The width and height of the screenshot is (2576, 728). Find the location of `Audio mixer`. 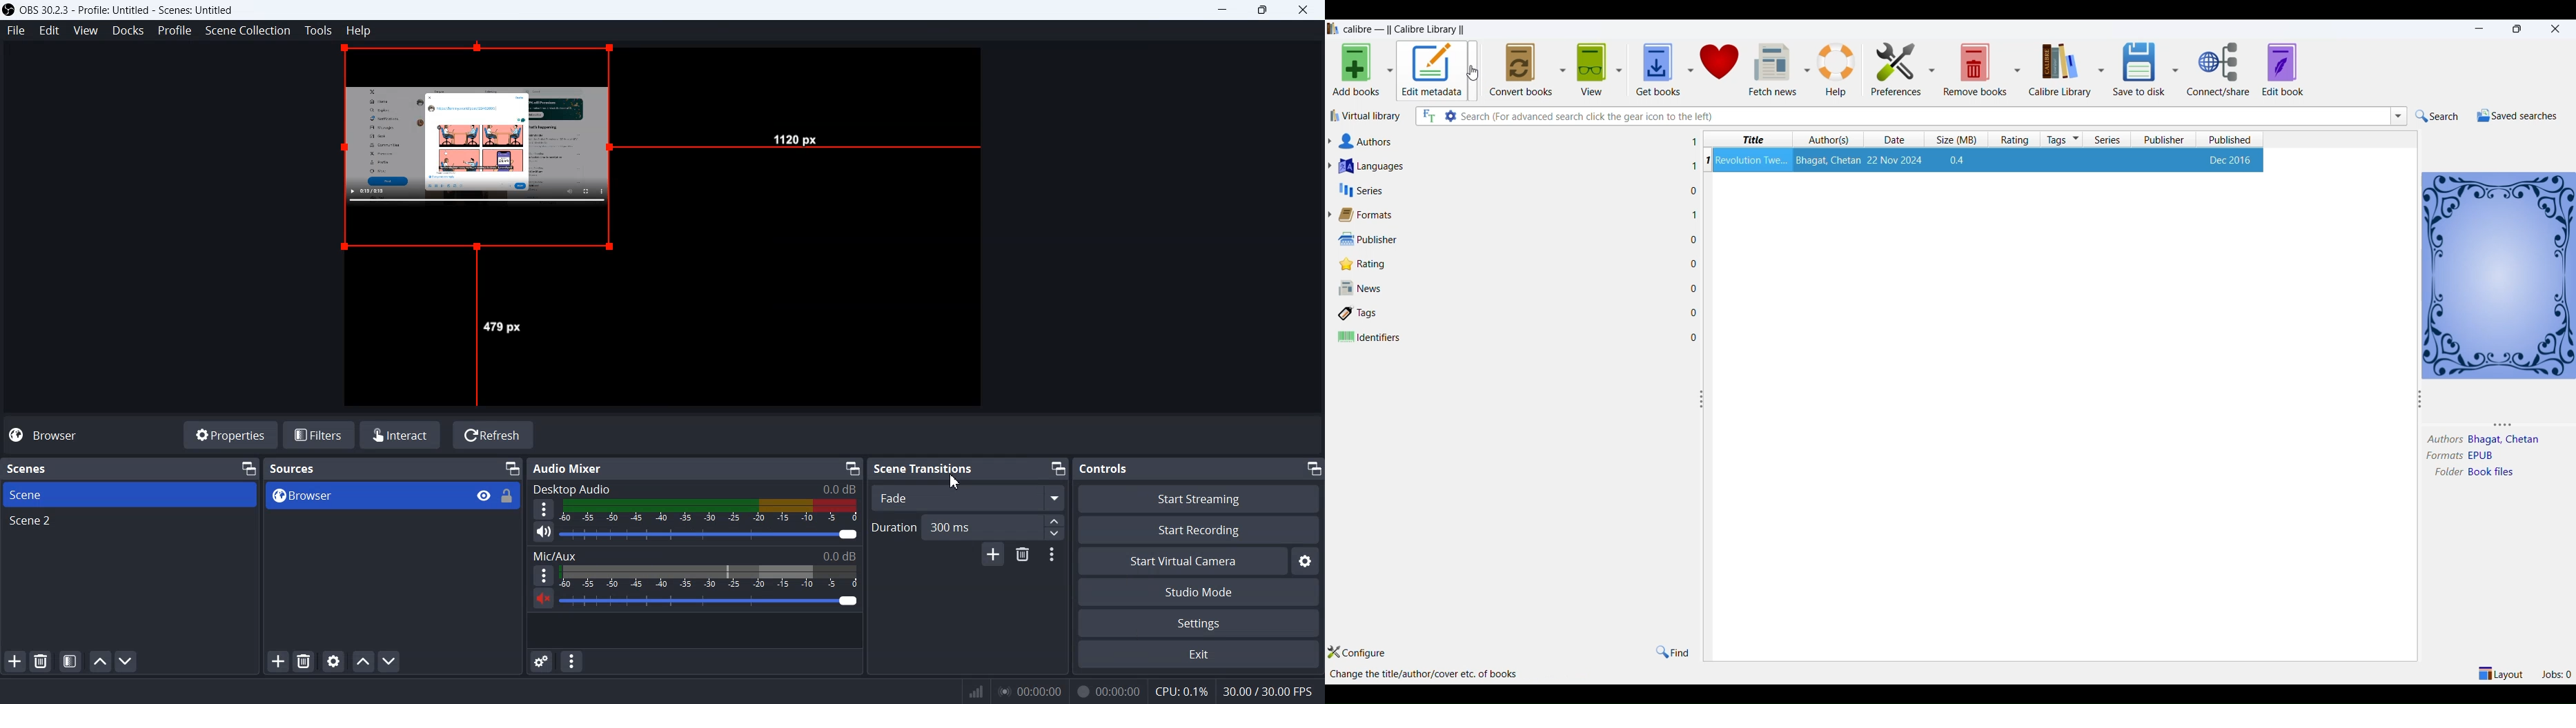

Audio mixer is located at coordinates (602, 467).